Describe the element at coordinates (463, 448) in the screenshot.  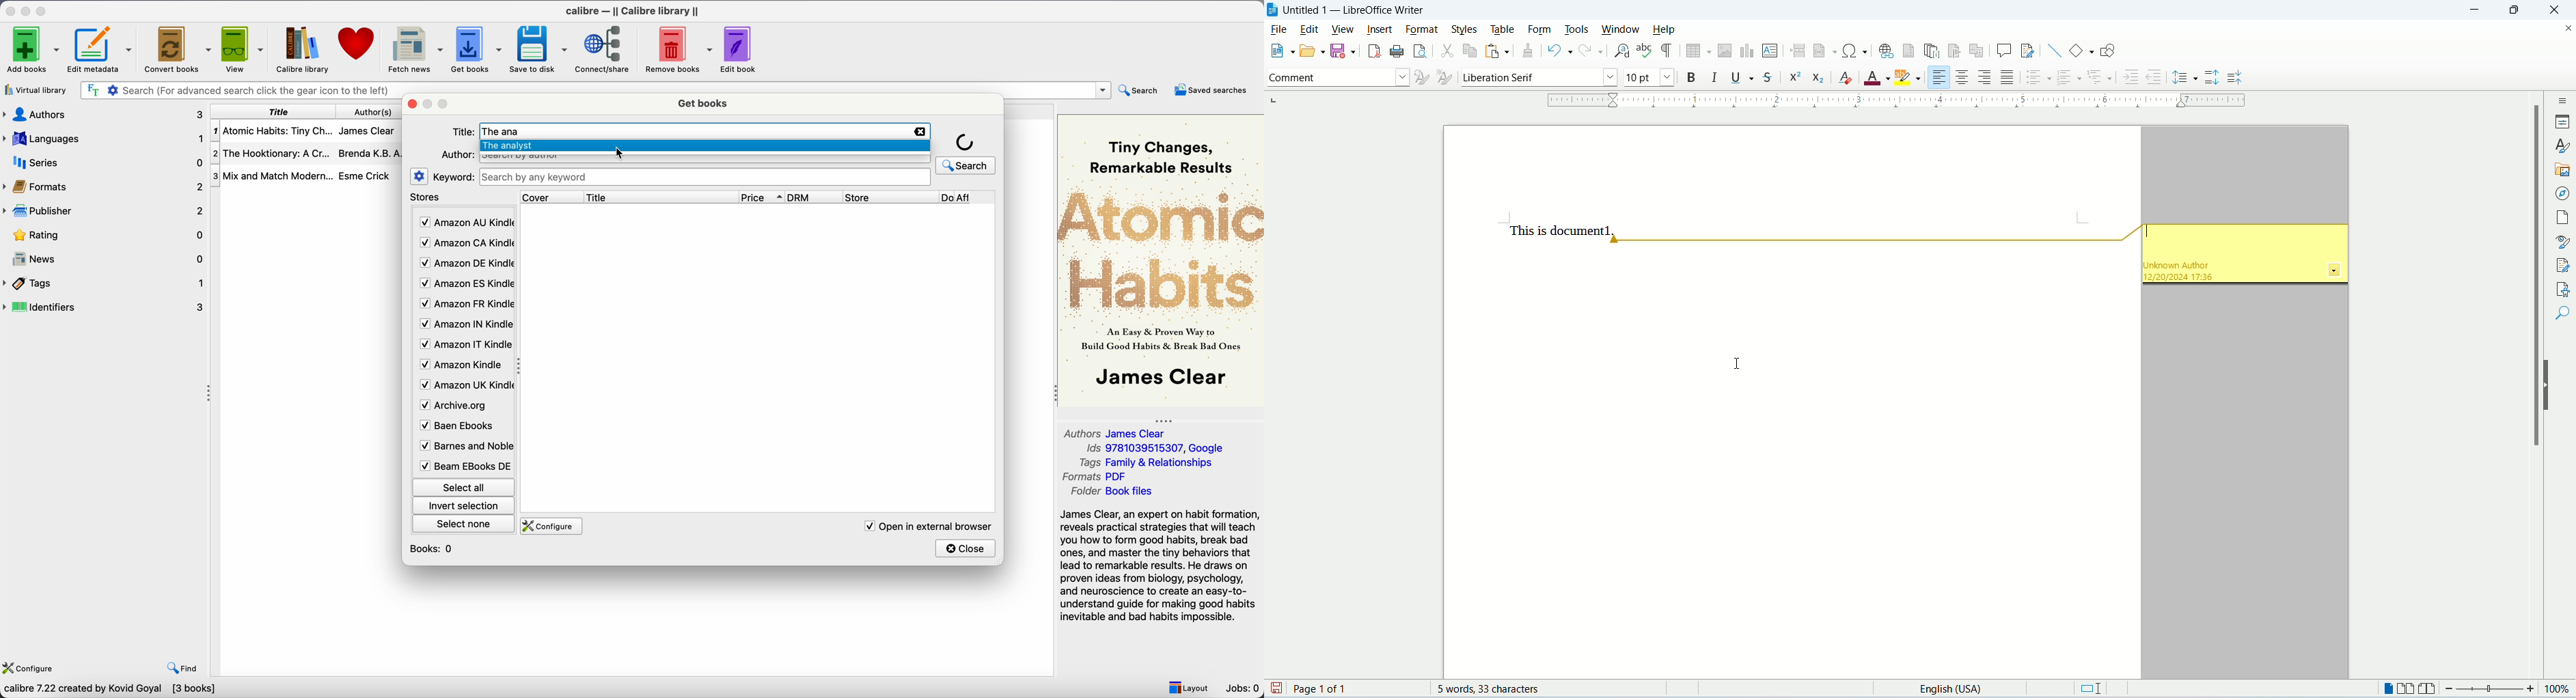
I see `Barnes and Noble` at that location.